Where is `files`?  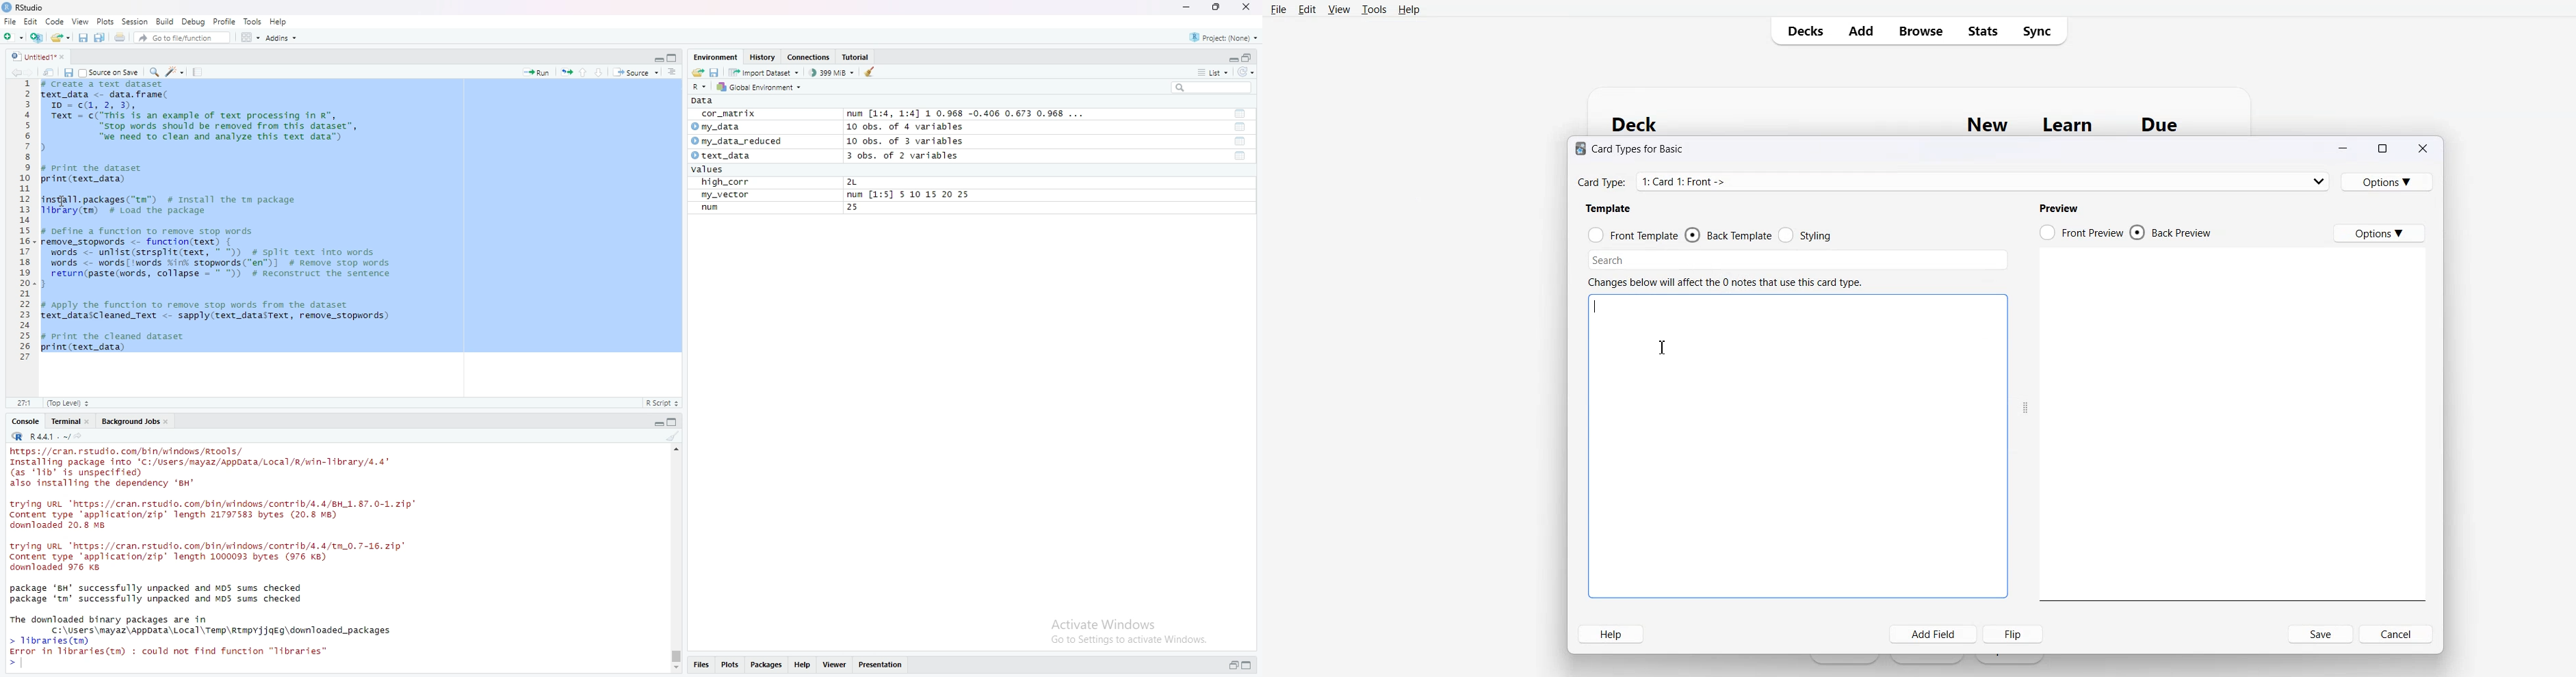 files is located at coordinates (702, 665).